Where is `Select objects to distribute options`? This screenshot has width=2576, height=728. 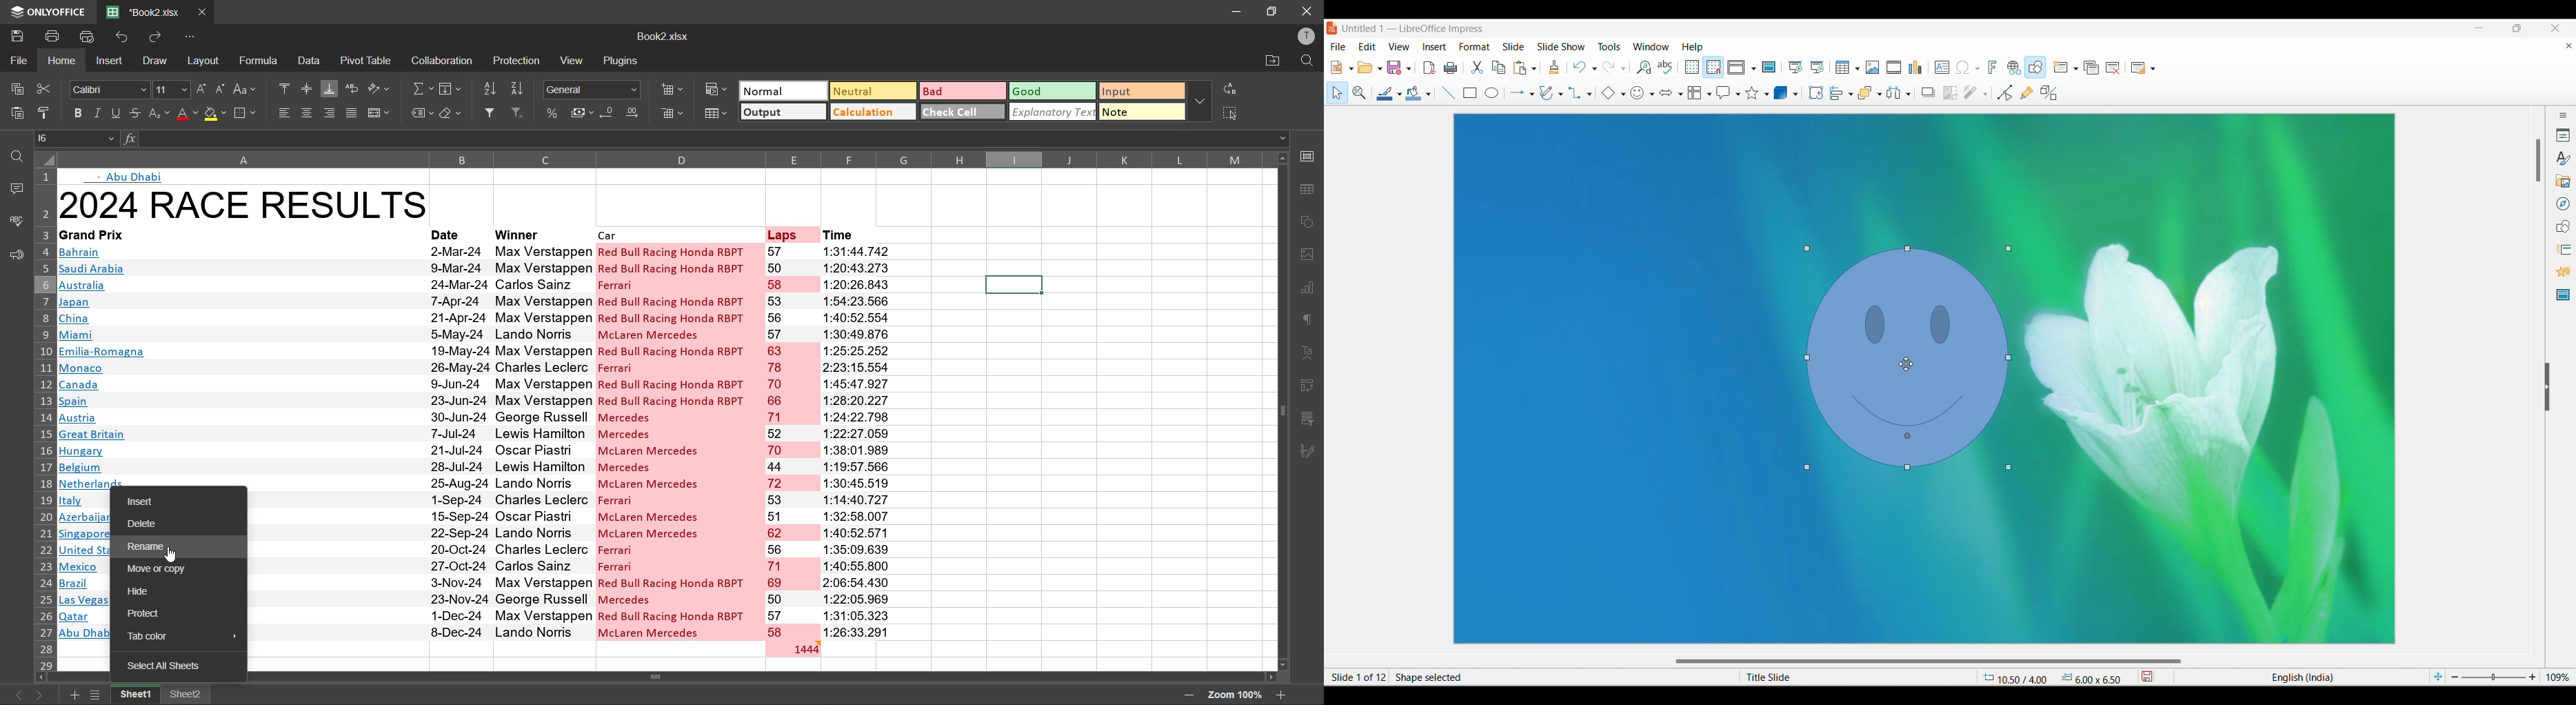 Select objects to distribute options is located at coordinates (1908, 94).